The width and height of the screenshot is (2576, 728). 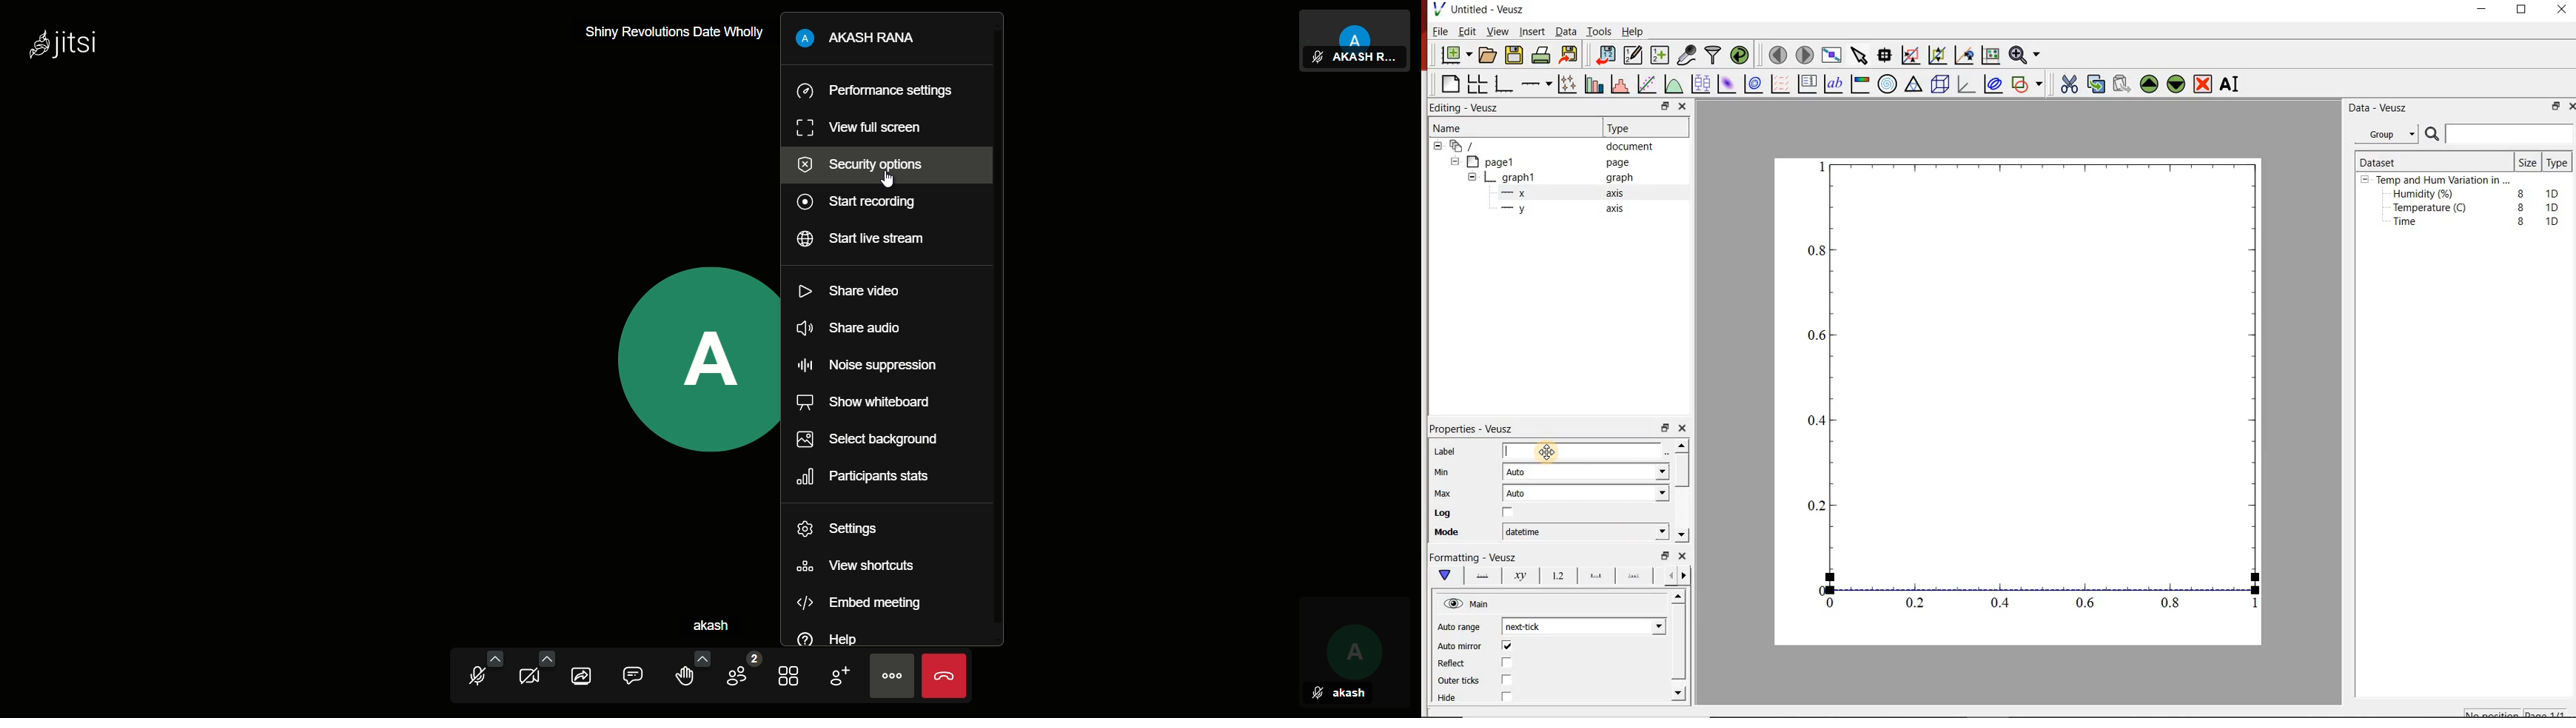 I want to click on datetime, so click(x=1526, y=532).